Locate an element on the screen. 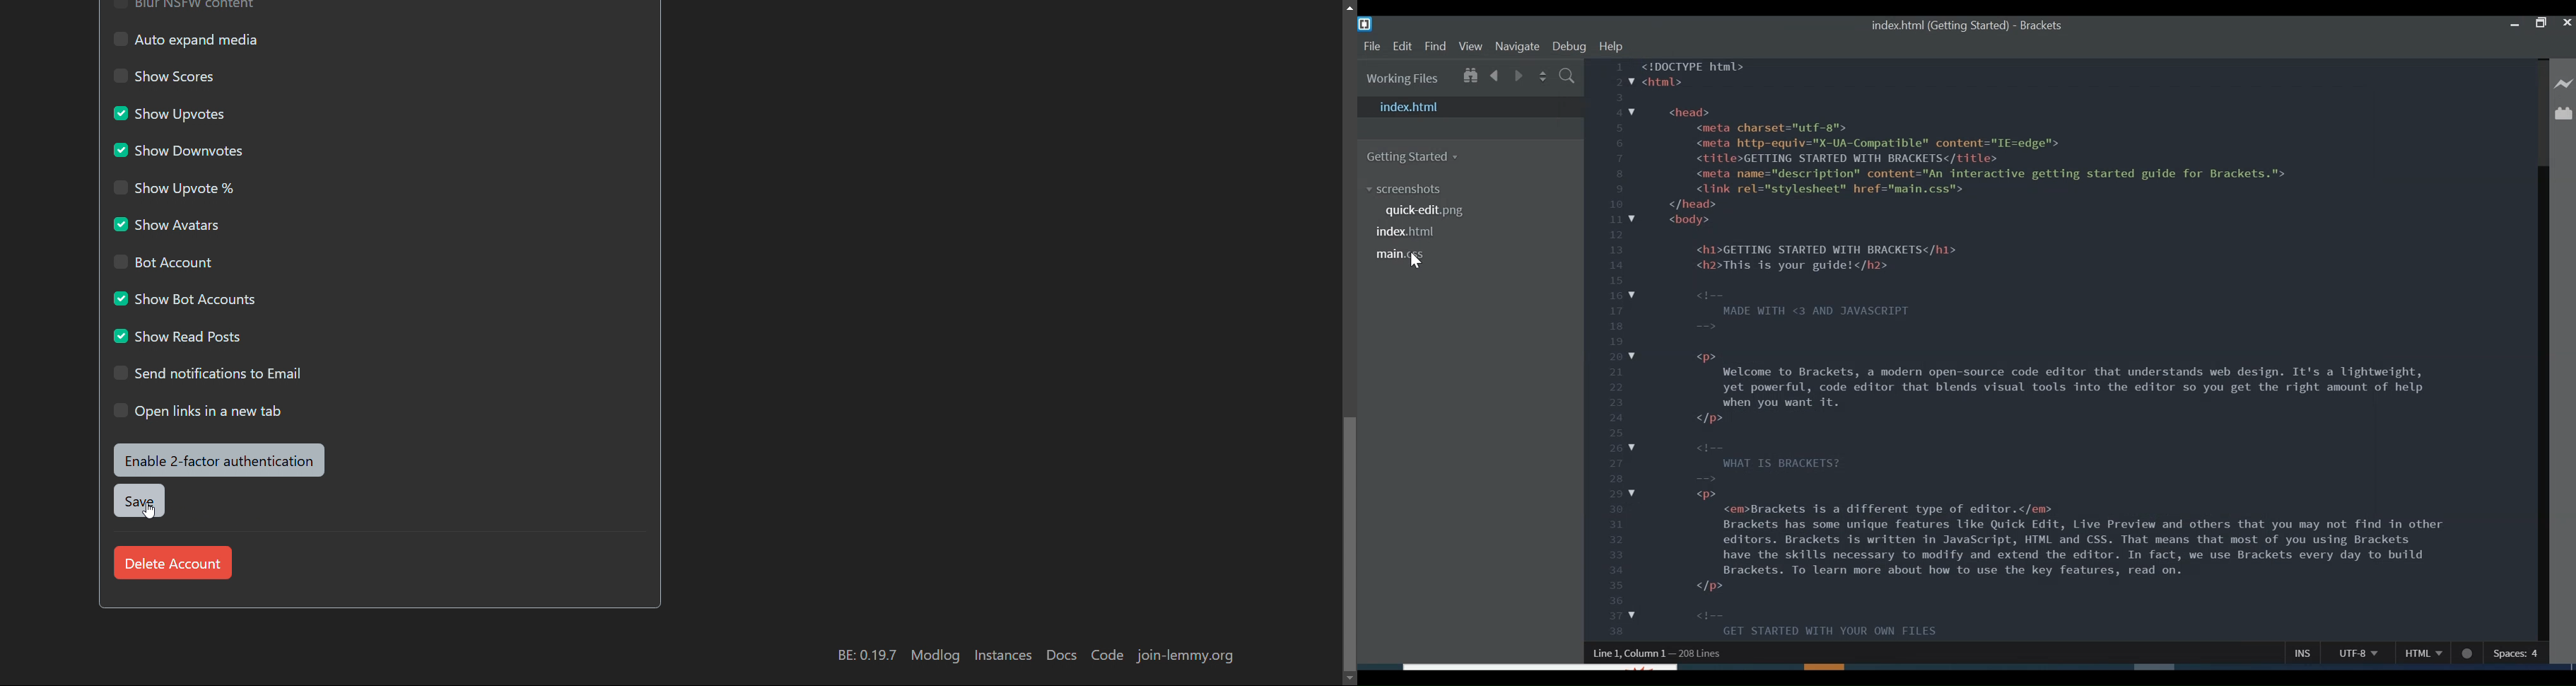  show upvote % is located at coordinates (177, 186).